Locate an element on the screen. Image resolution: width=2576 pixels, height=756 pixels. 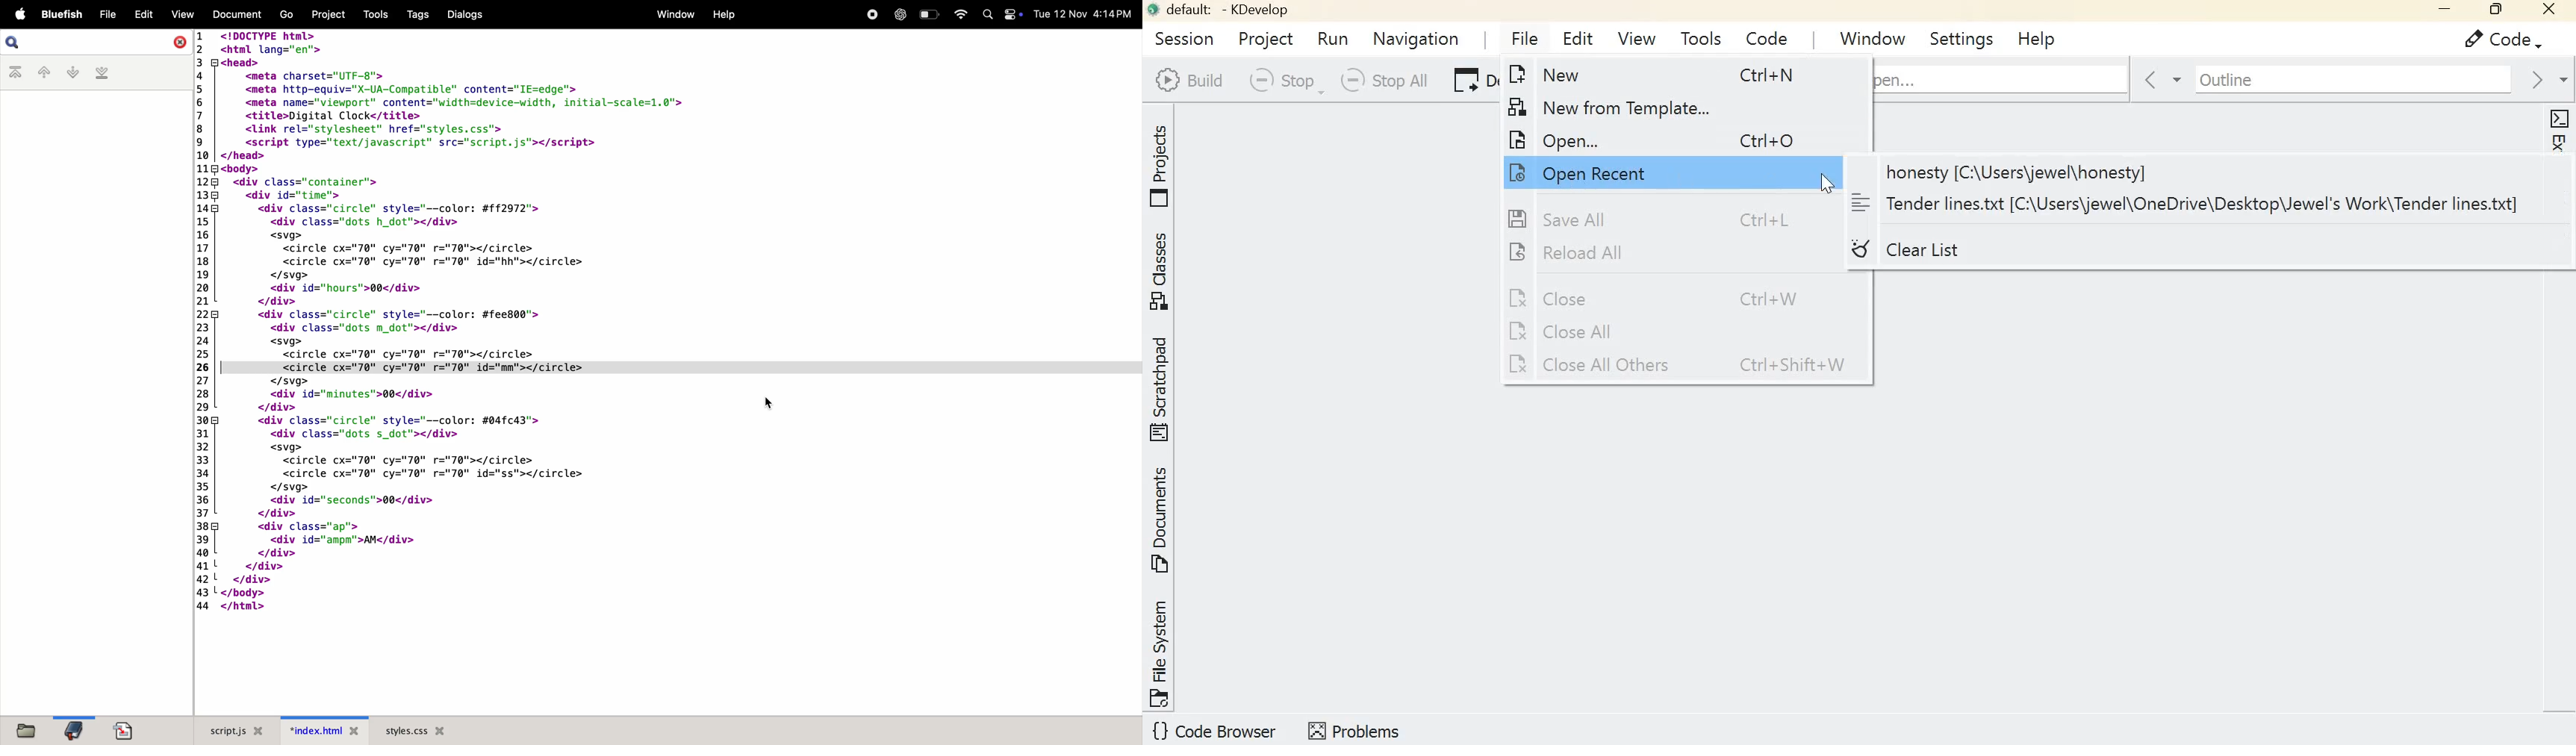
File is located at coordinates (1521, 37).